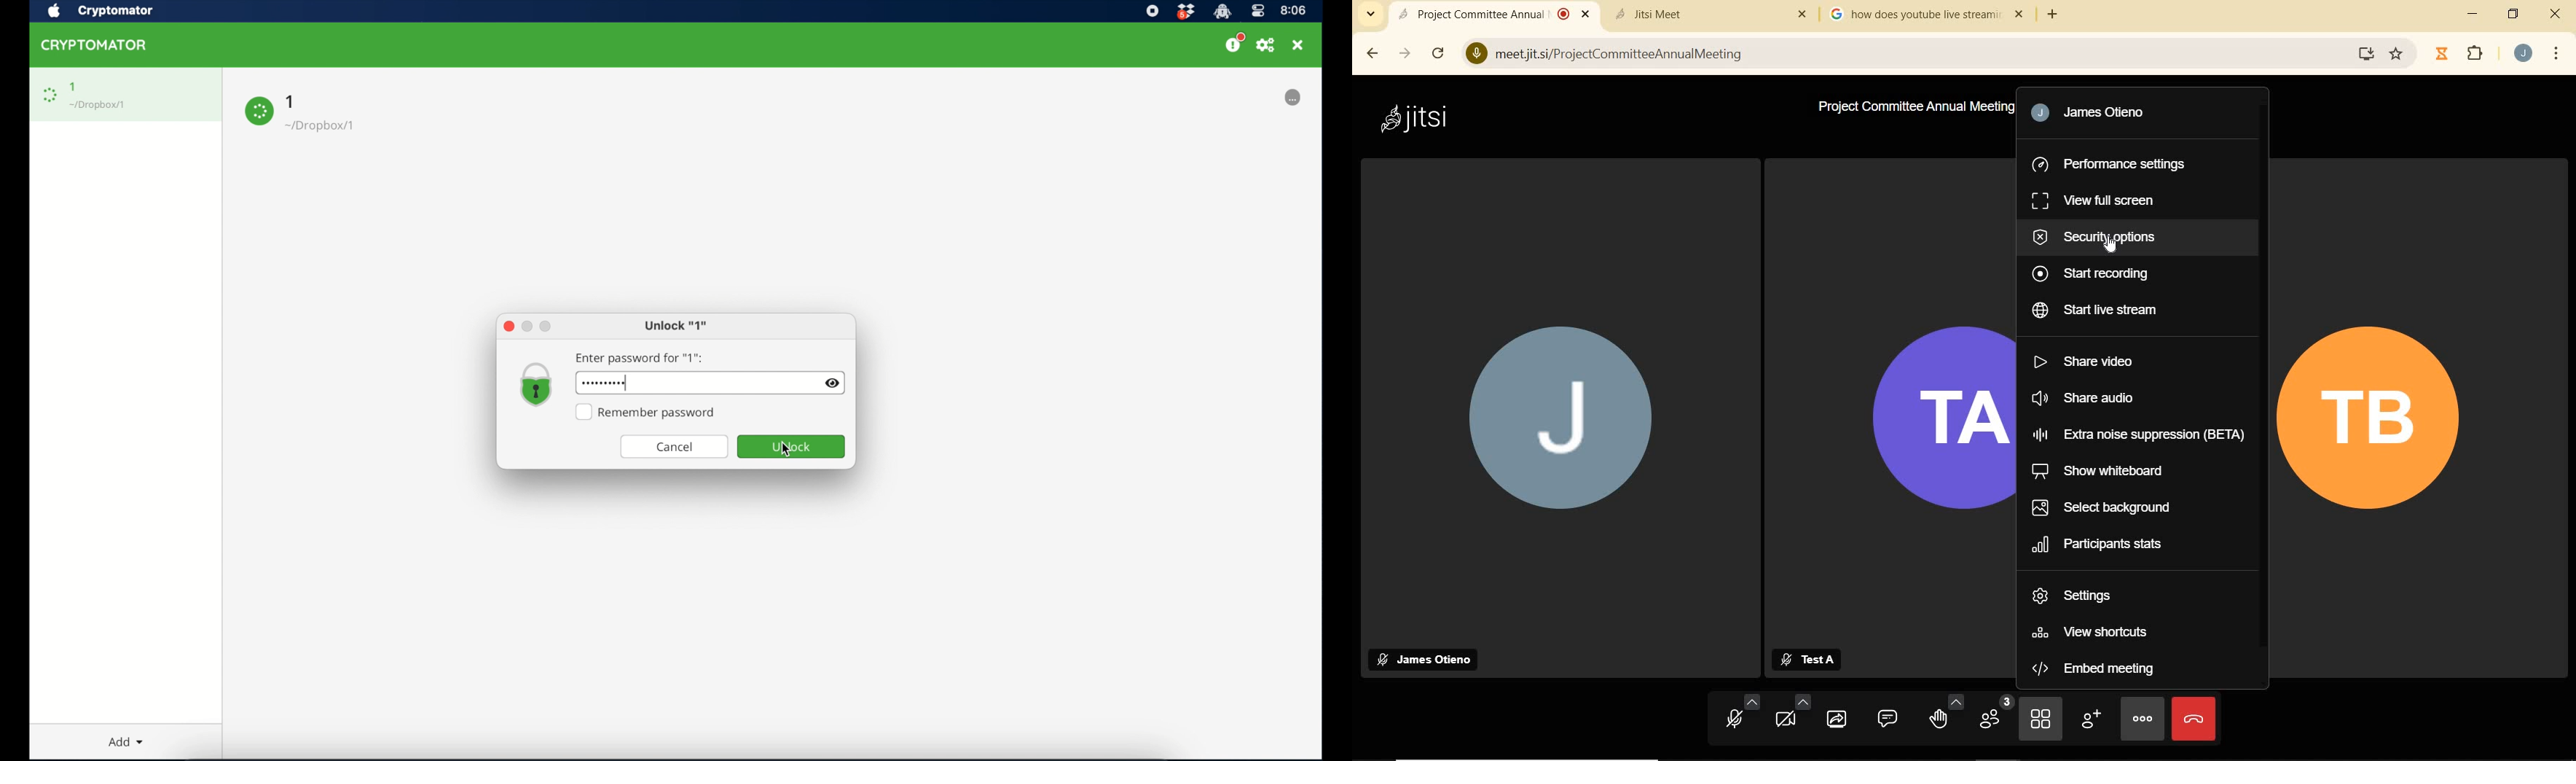 Image resolution: width=2576 pixels, height=784 pixels. What do you see at coordinates (2098, 311) in the screenshot?
I see `START LIVE STREAM` at bounding box center [2098, 311].